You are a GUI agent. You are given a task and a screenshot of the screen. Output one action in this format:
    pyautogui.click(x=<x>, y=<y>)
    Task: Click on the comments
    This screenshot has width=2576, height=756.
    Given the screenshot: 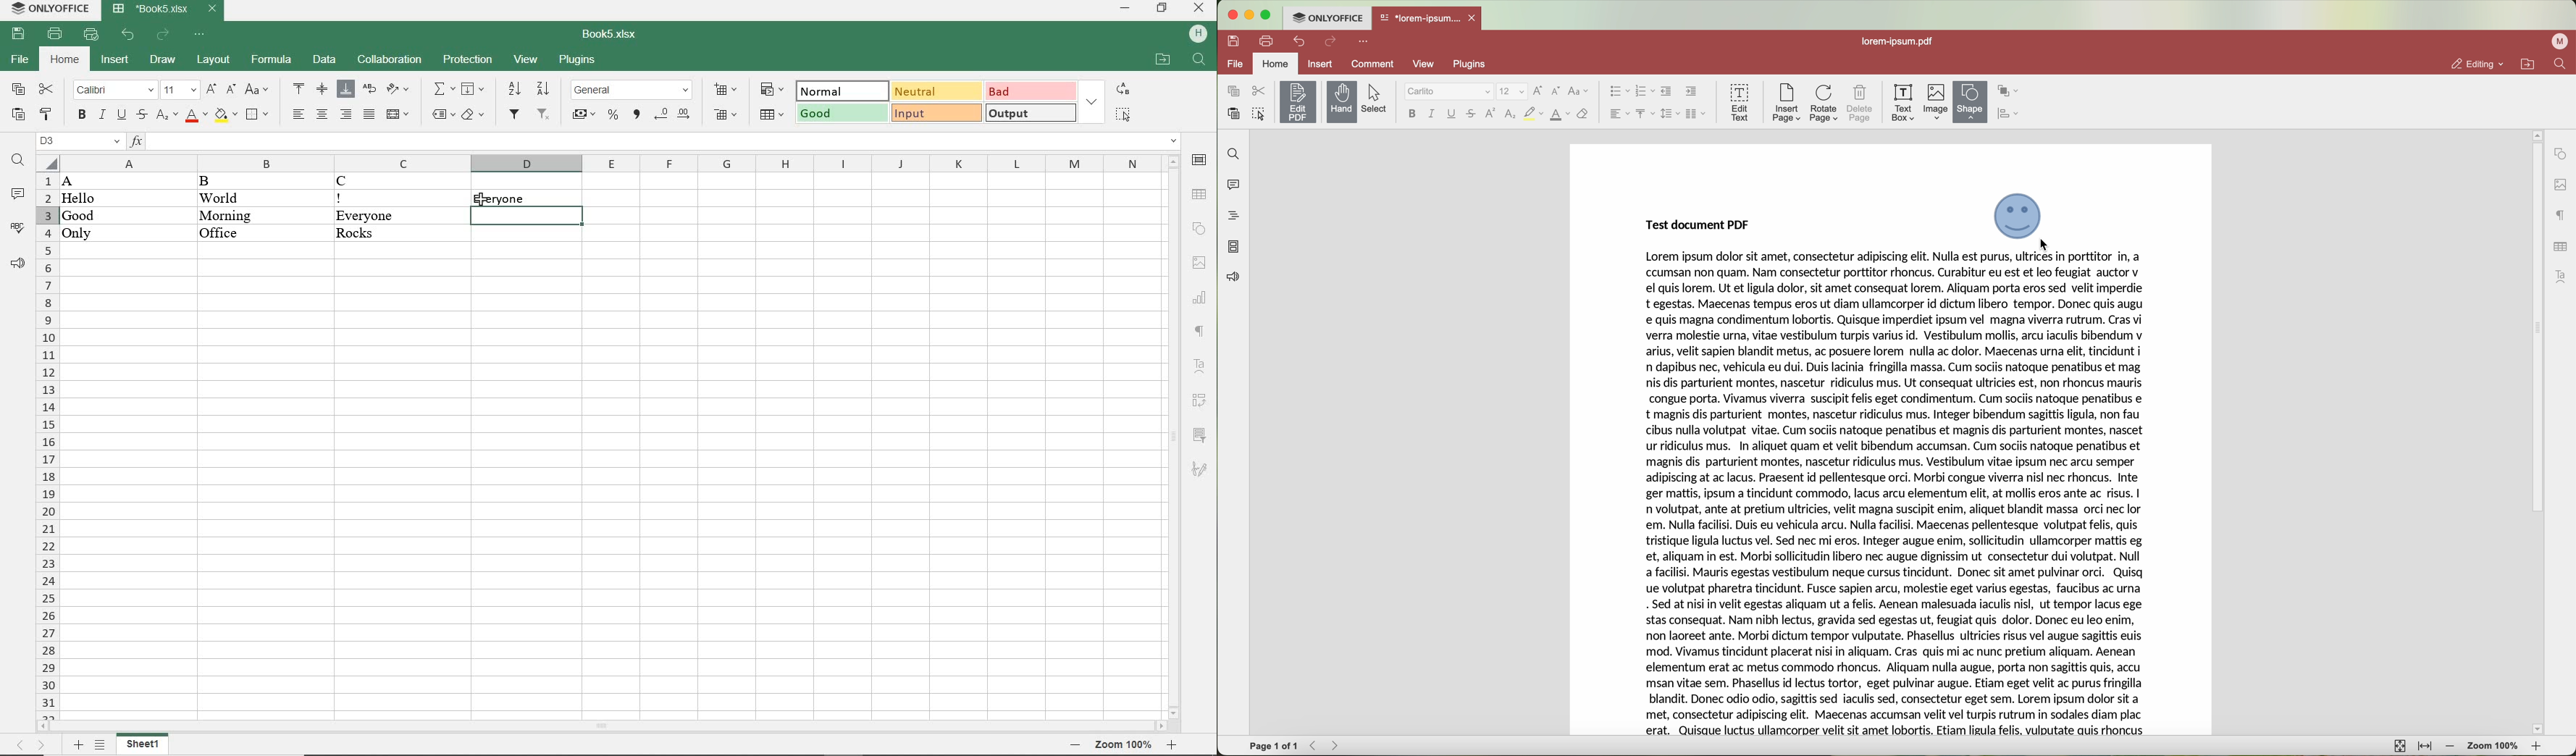 What is the action you would take?
    pyautogui.click(x=17, y=195)
    